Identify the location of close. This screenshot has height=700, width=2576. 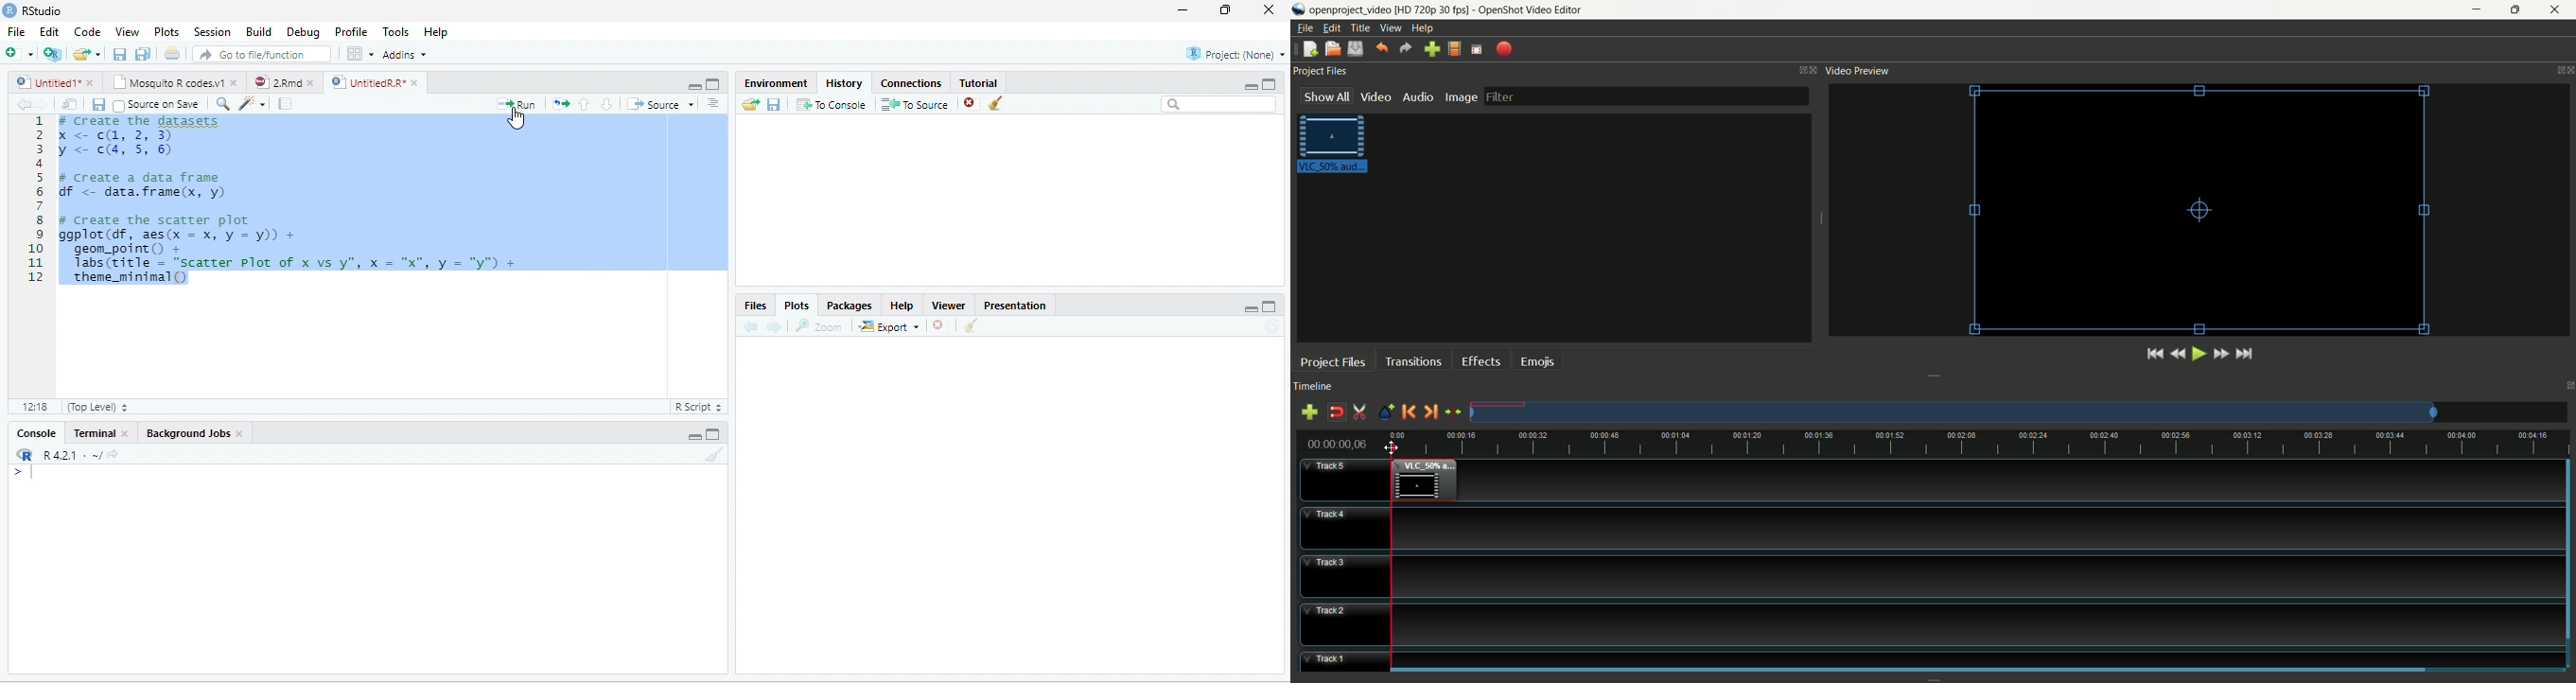
(90, 82).